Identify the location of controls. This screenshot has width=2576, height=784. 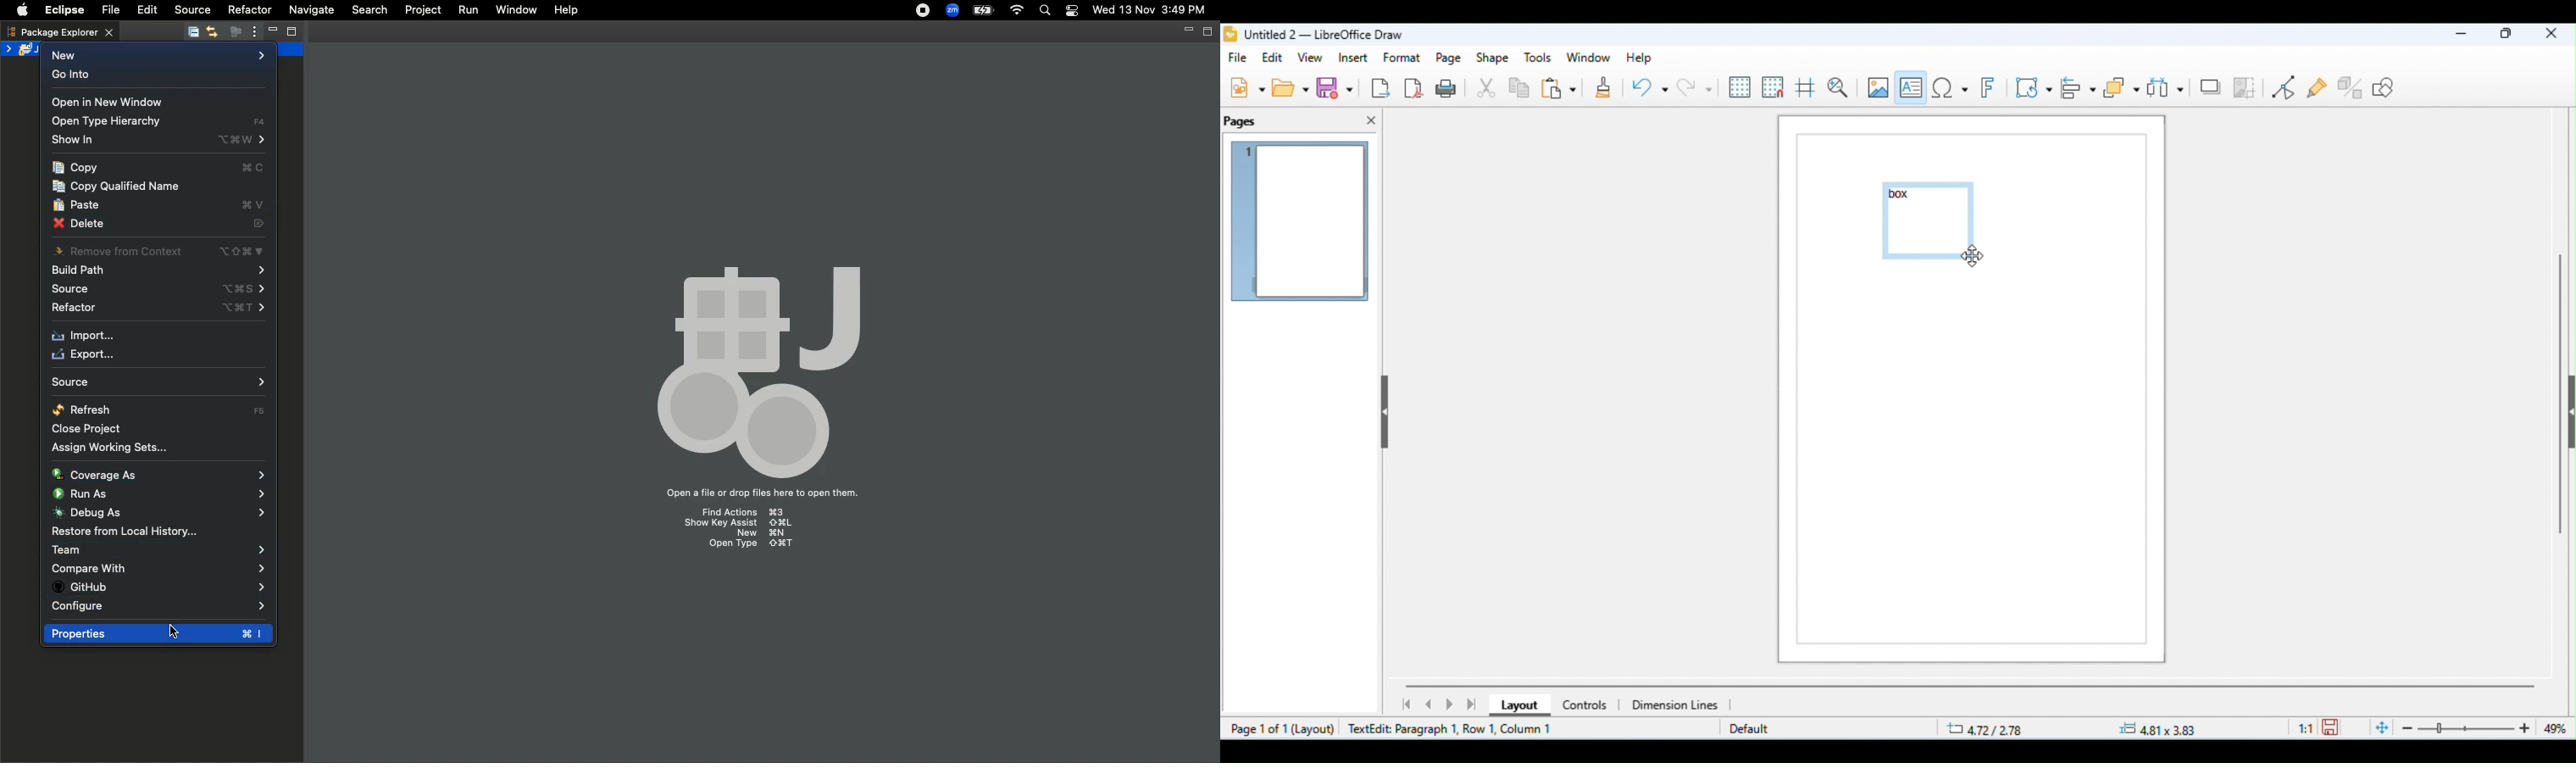
(1584, 705).